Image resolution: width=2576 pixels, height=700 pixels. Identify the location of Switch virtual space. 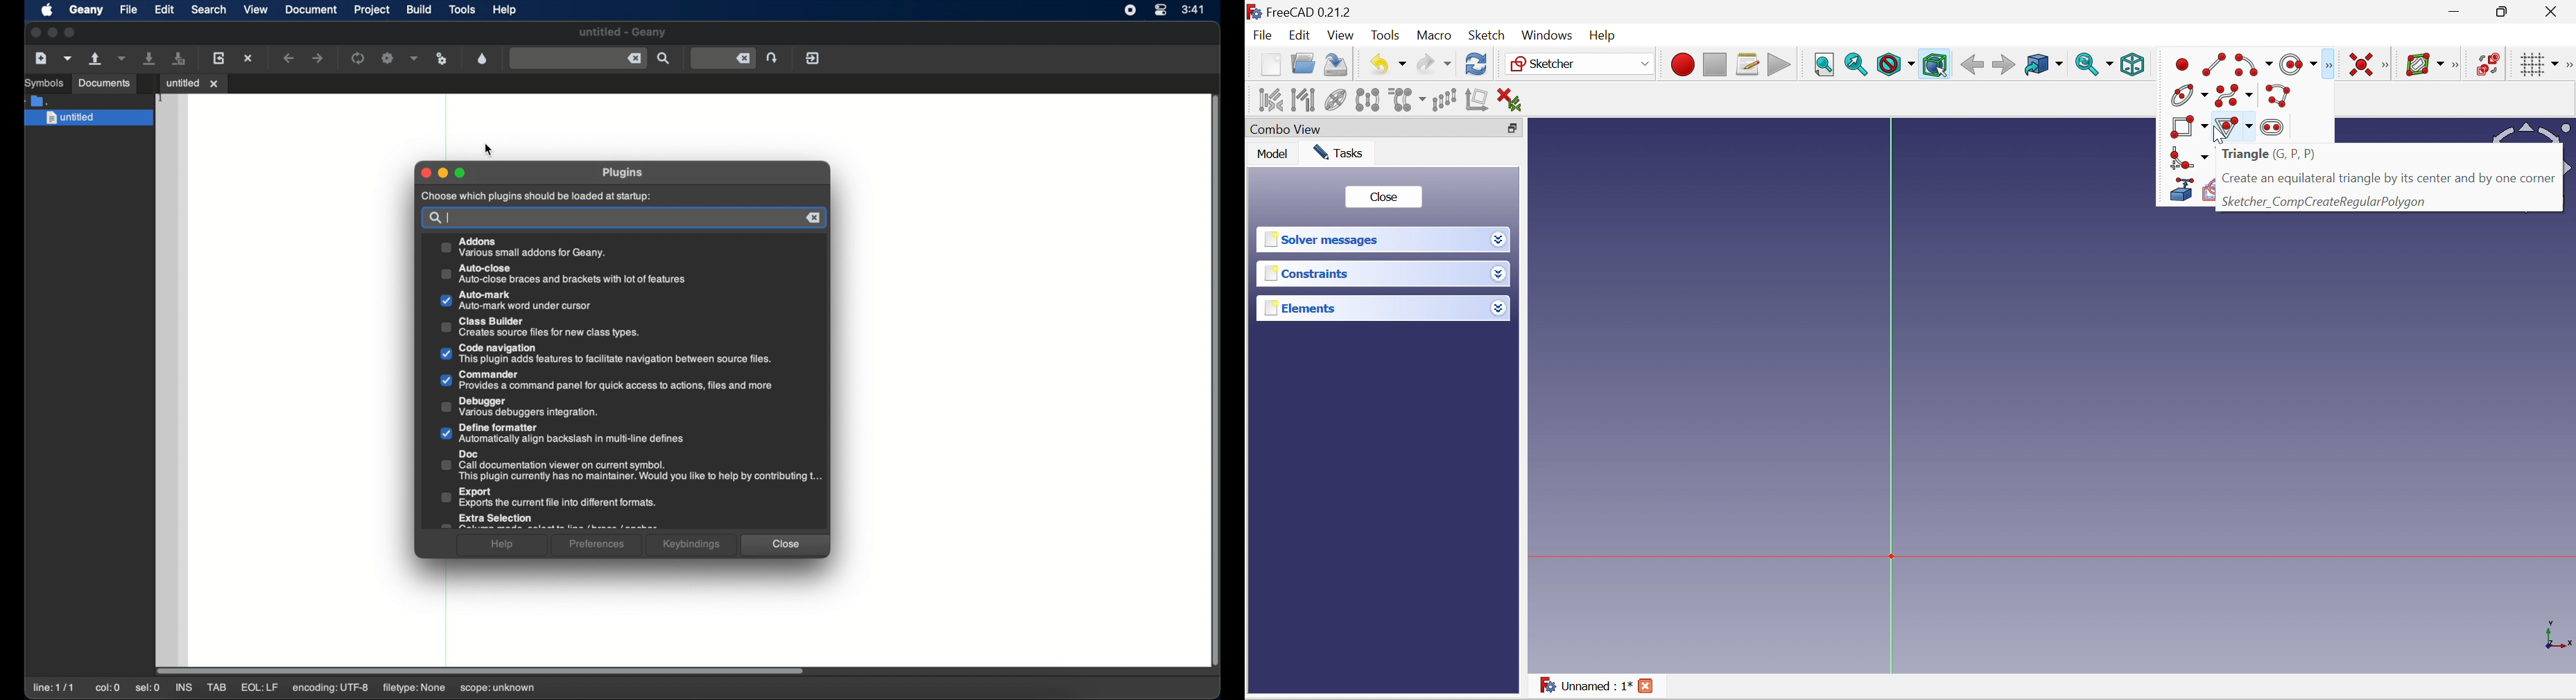
(2489, 66).